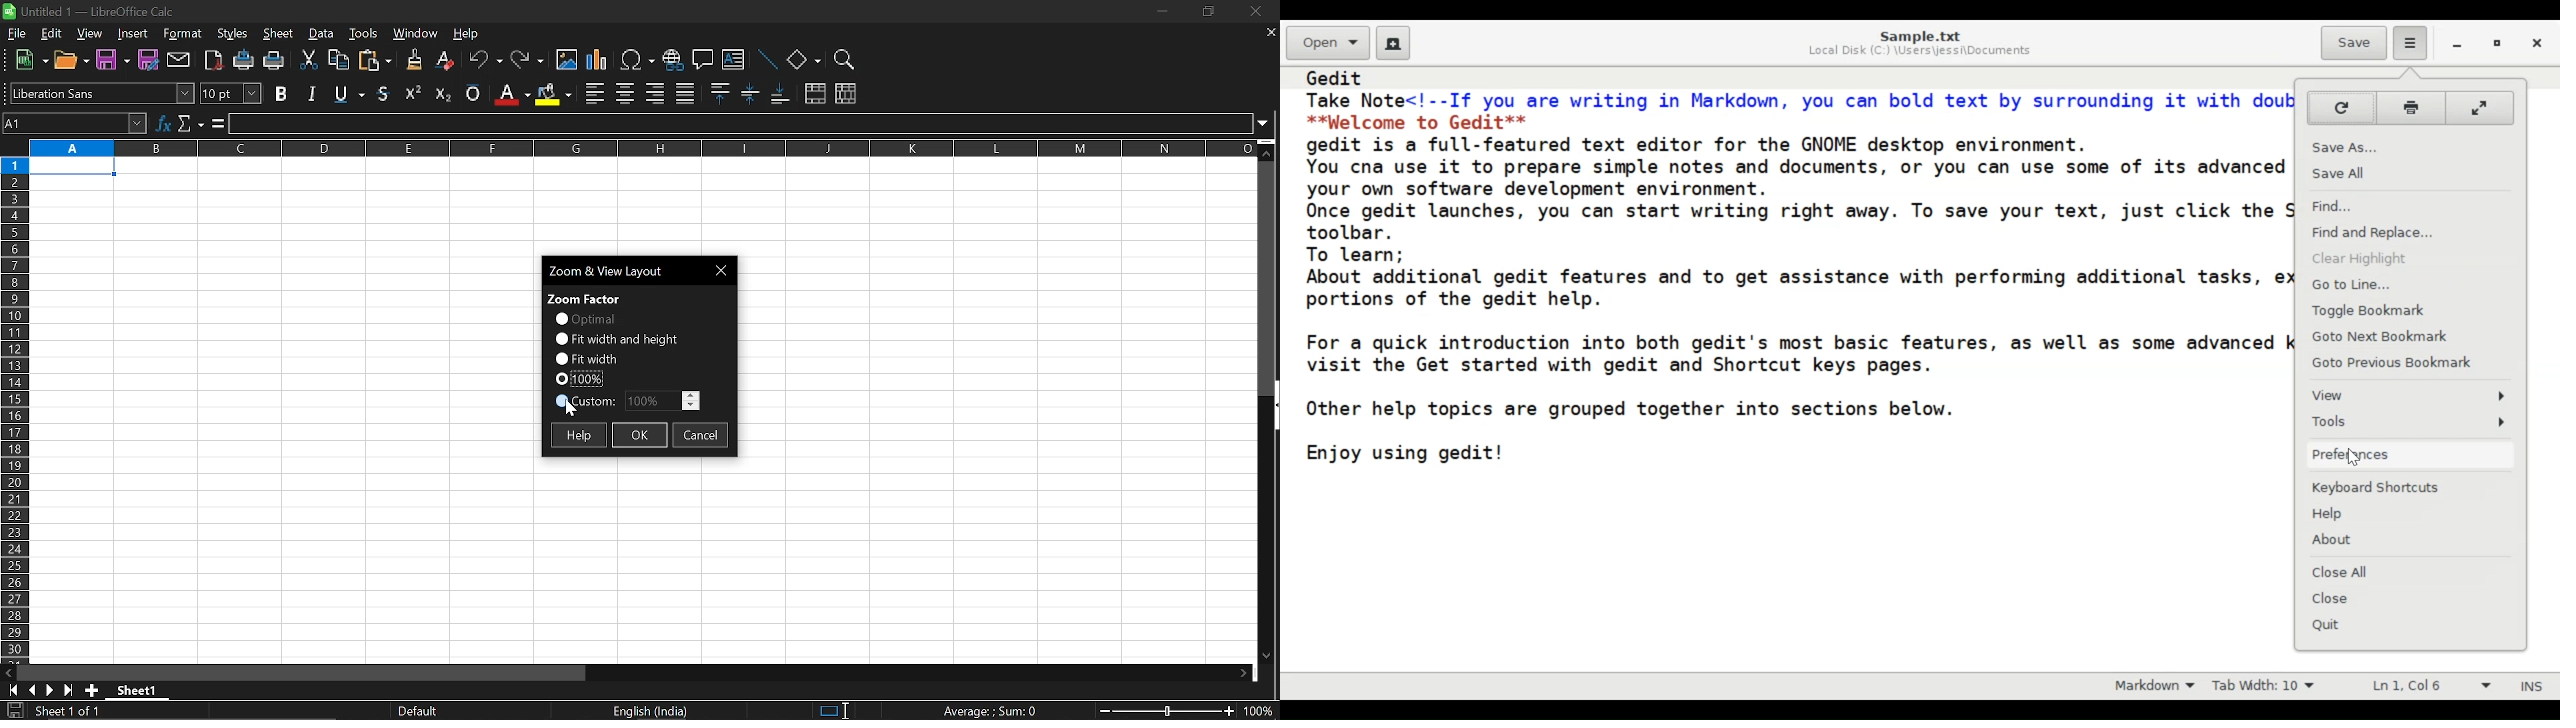 Image resolution: width=2576 pixels, height=728 pixels. What do you see at coordinates (595, 94) in the screenshot?
I see `align left` at bounding box center [595, 94].